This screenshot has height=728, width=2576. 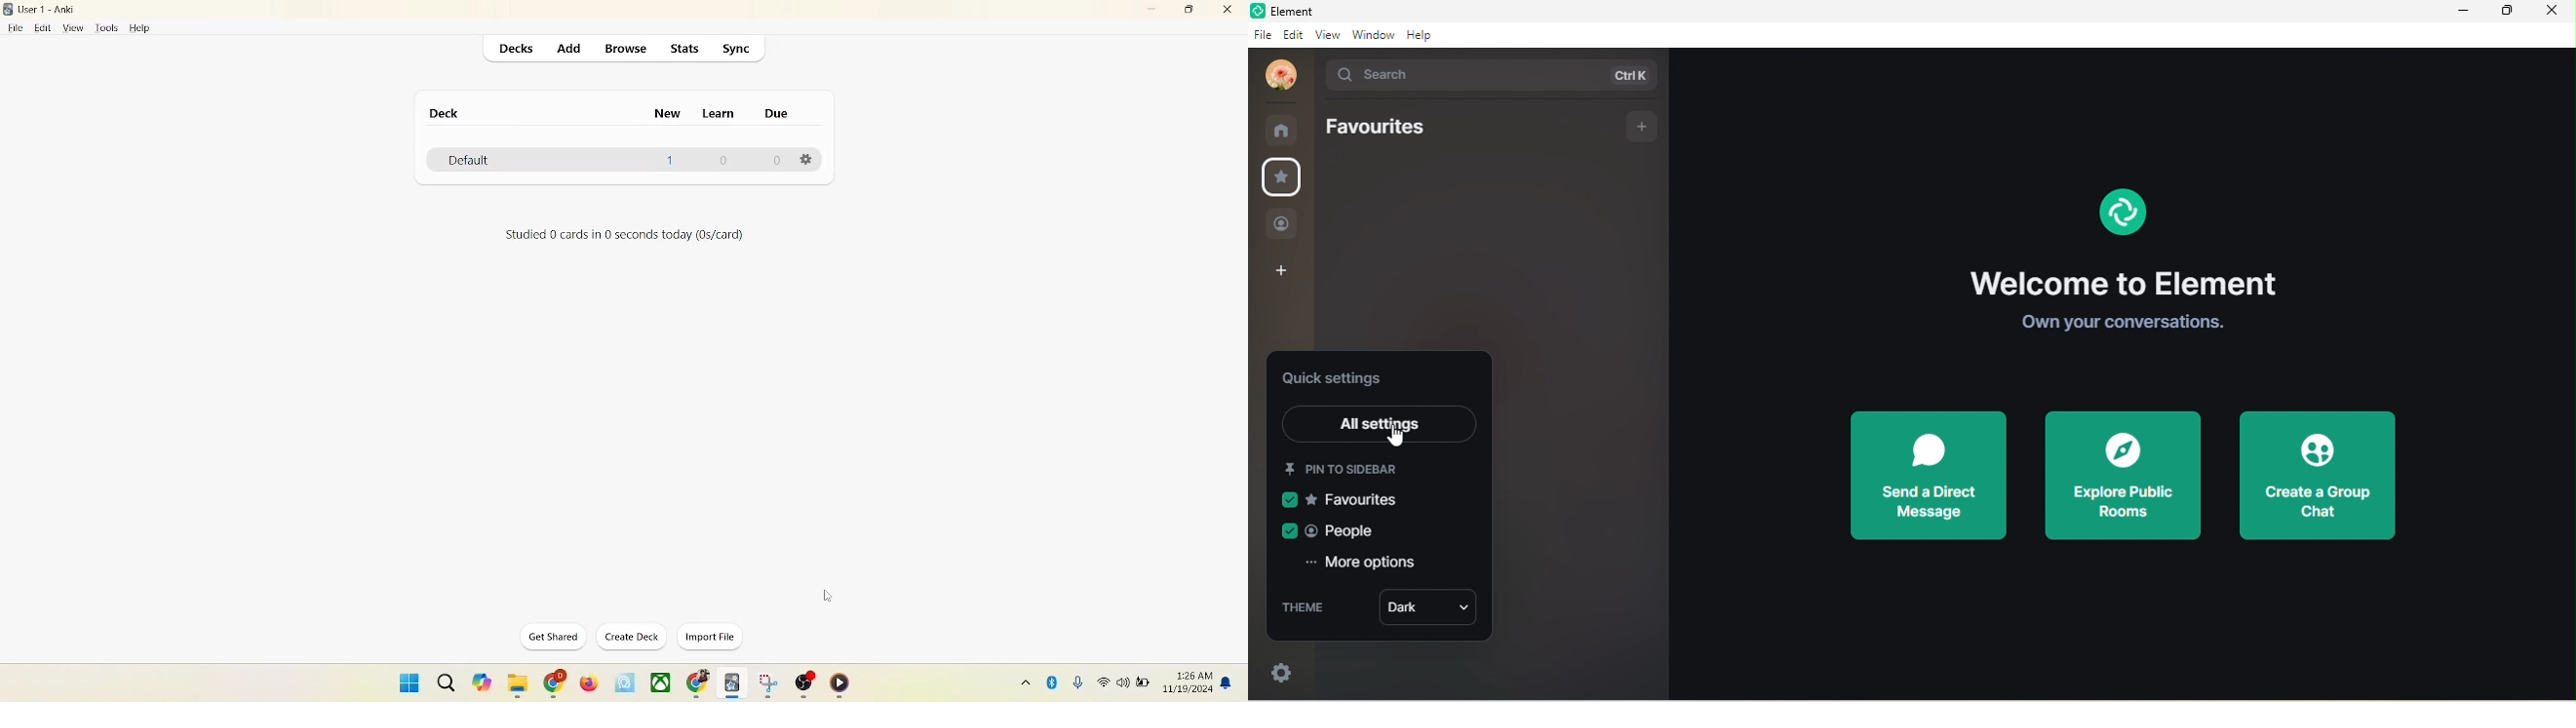 I want to click on help, so click(x=140, y=28).